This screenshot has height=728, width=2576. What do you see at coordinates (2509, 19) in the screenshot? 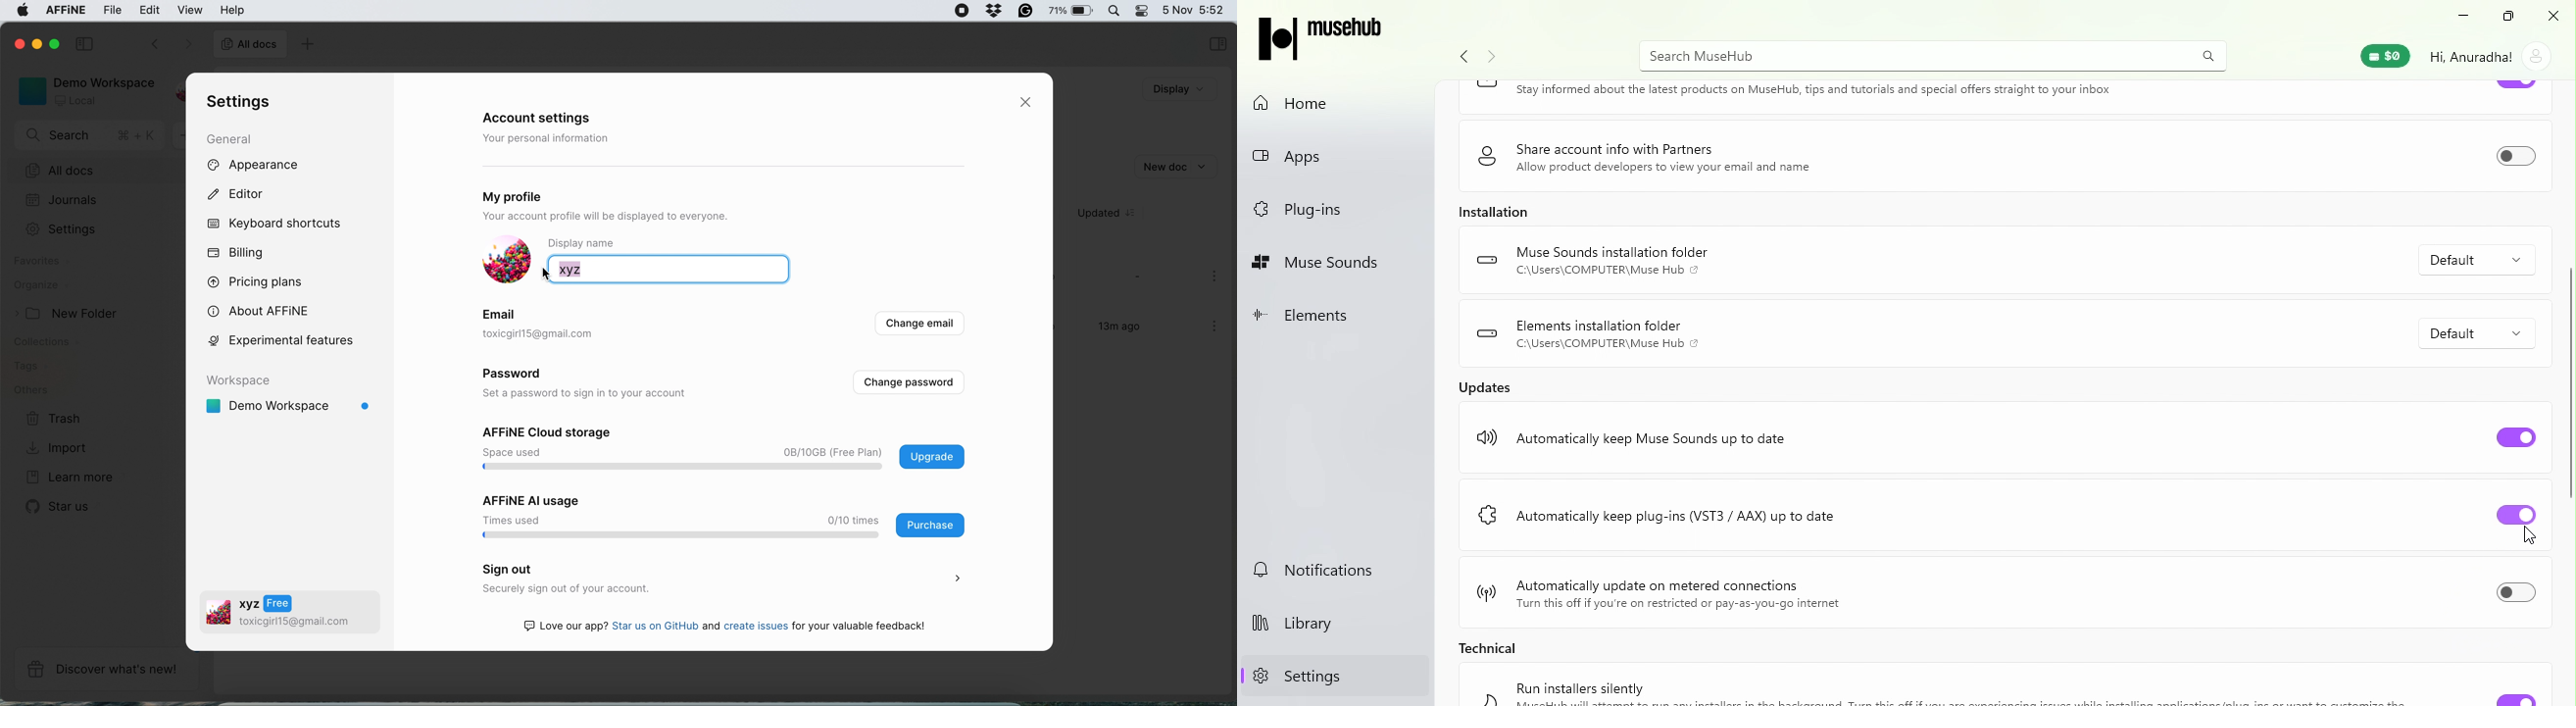
I see `Resize` at bounding box center [2509, 19].